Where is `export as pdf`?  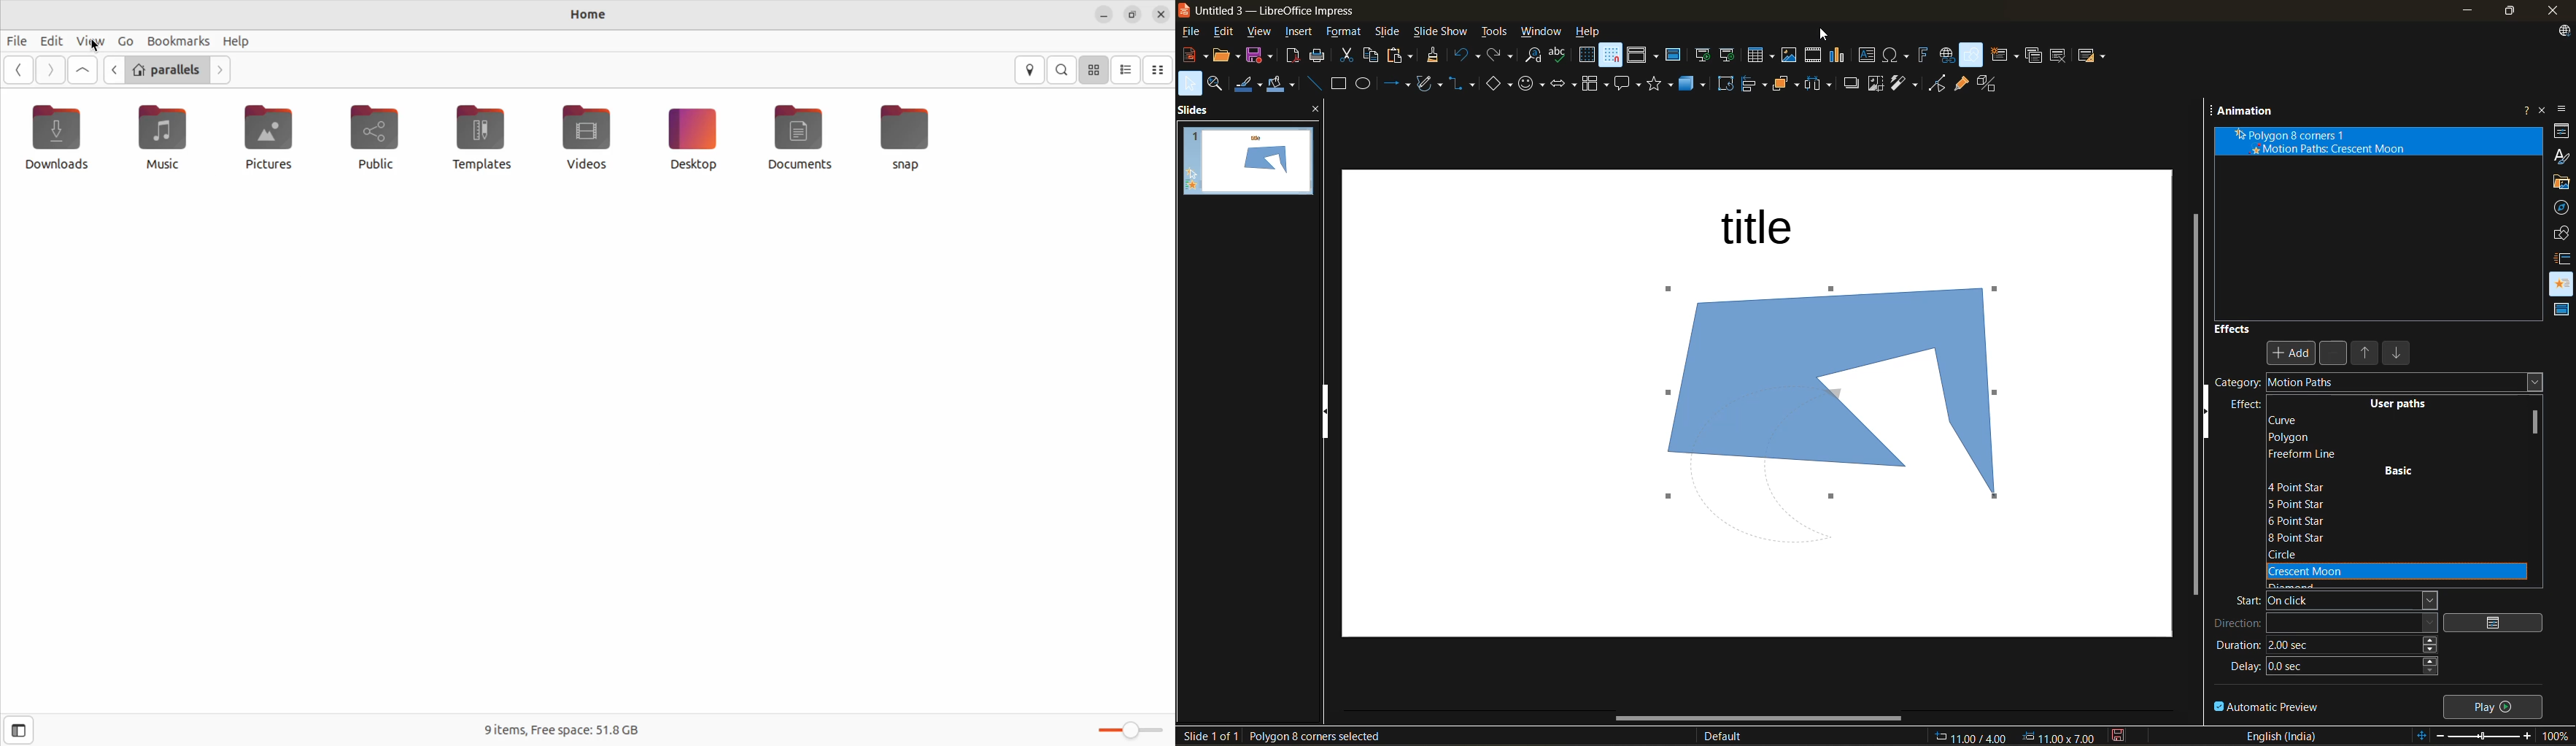 export as pdf is located at coordinates (1291, 55).